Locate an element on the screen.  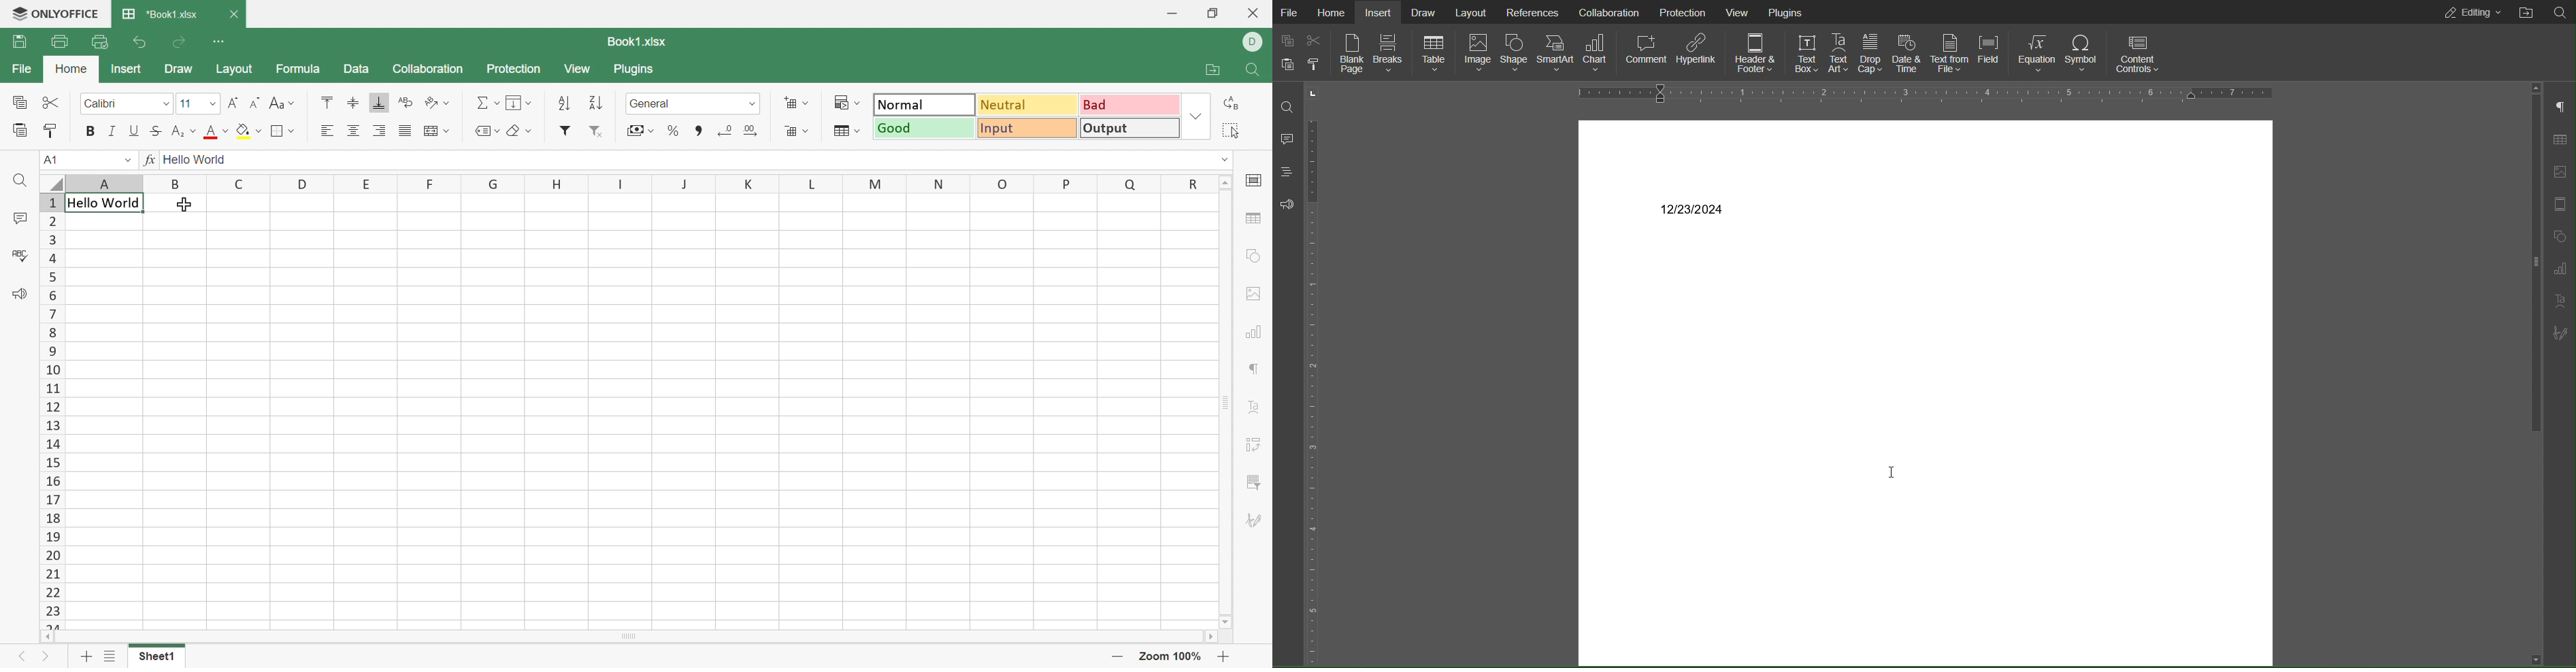
Zoom out is located at coordinates (1118, 657).